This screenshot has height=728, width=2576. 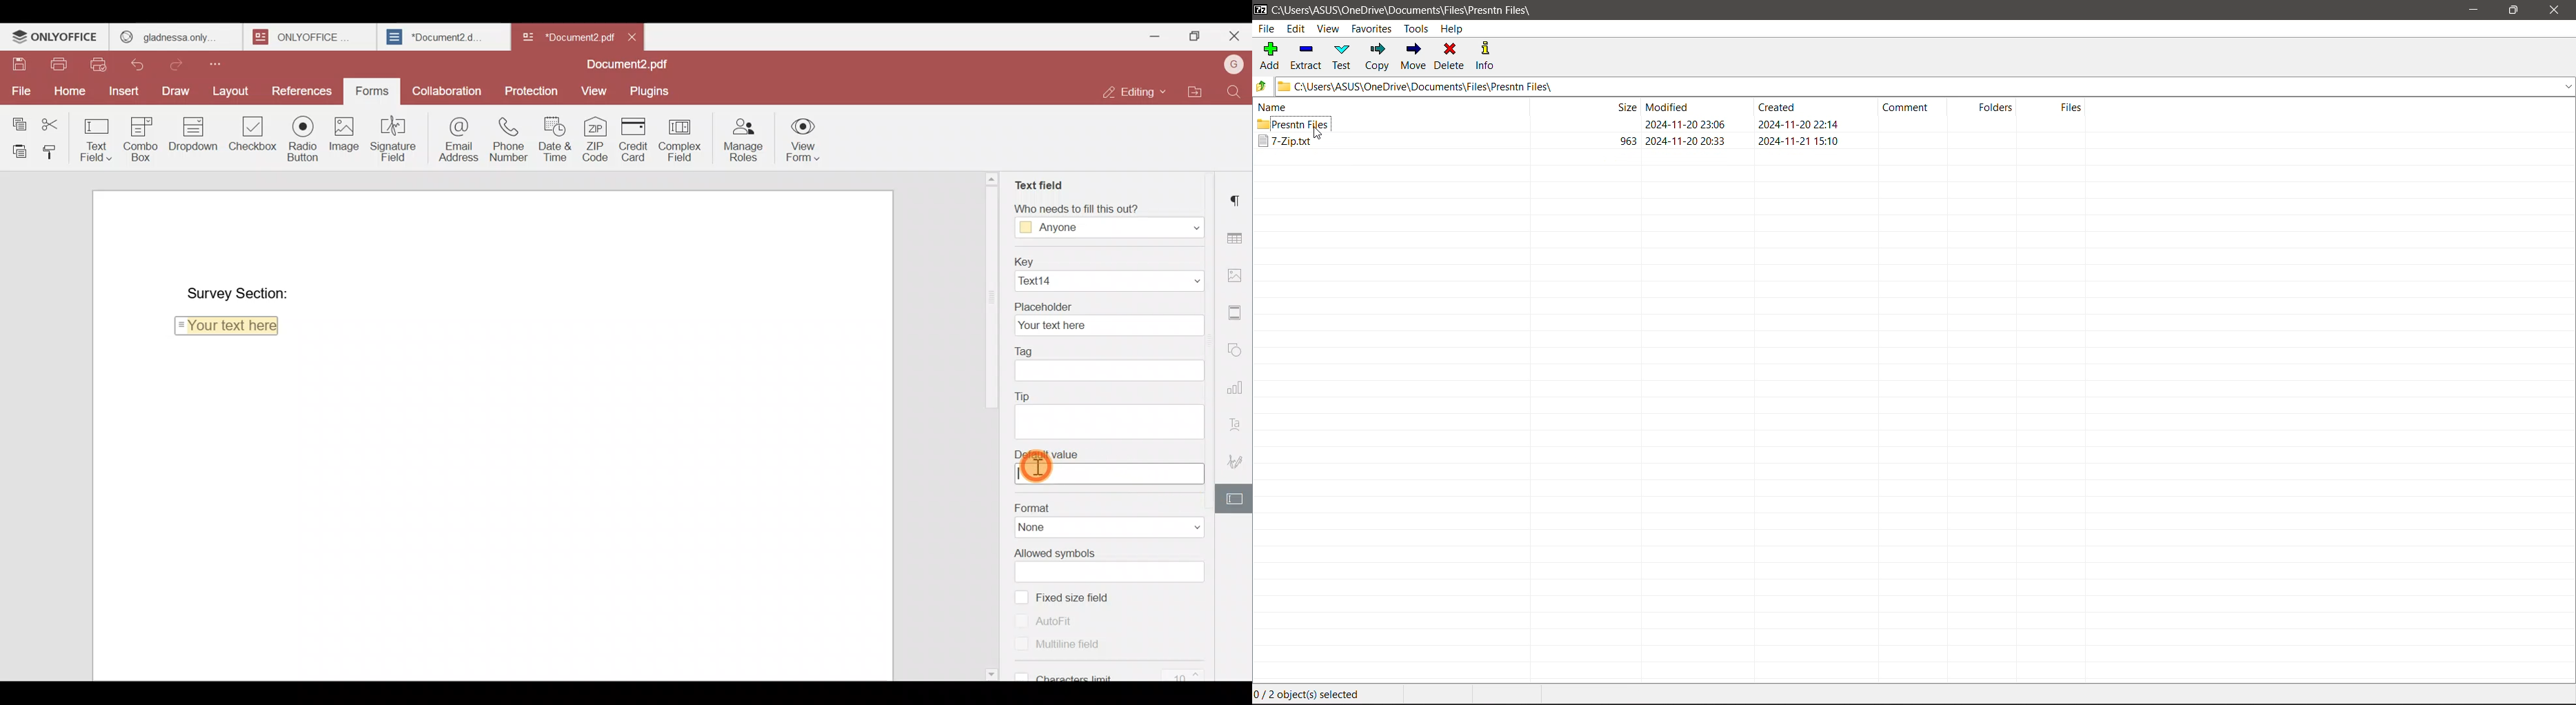 What do you see at coordinates (176, 91) in the screenshot?
I see `Draw` at bounding box center [176, 91].